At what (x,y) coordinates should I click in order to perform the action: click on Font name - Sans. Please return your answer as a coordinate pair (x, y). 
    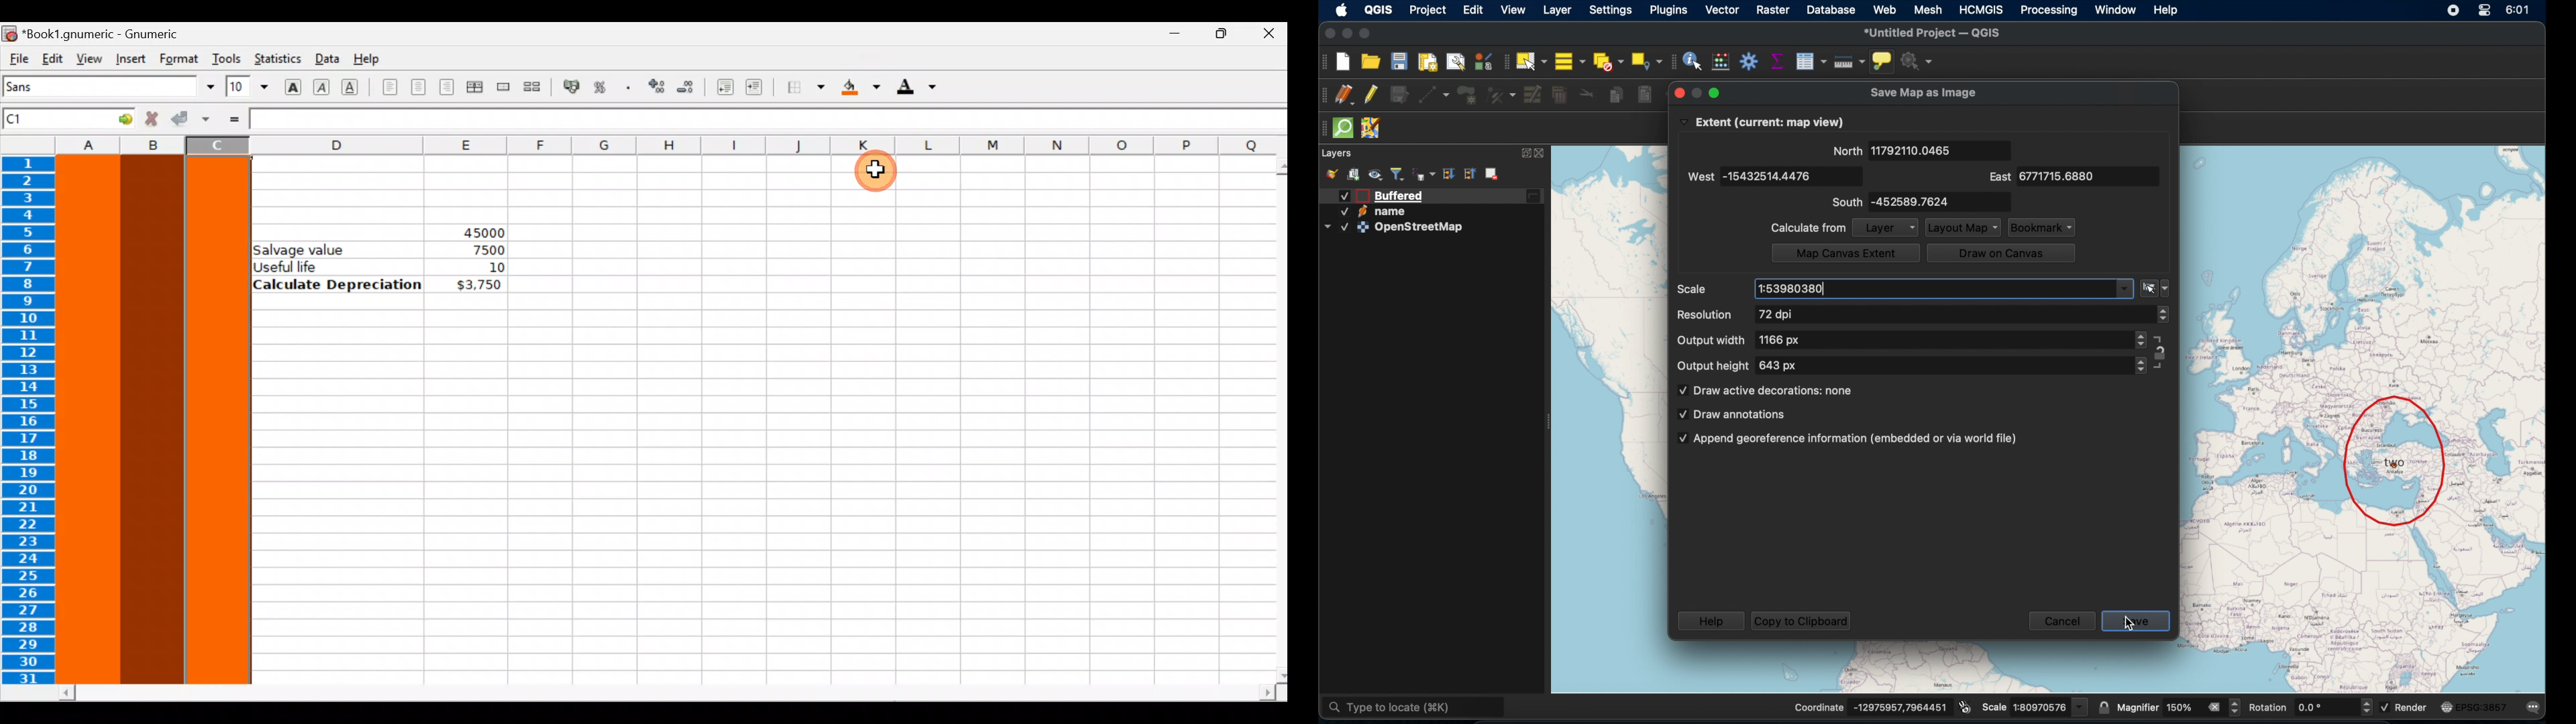
    Looking at the image, I should click on (106, 87).